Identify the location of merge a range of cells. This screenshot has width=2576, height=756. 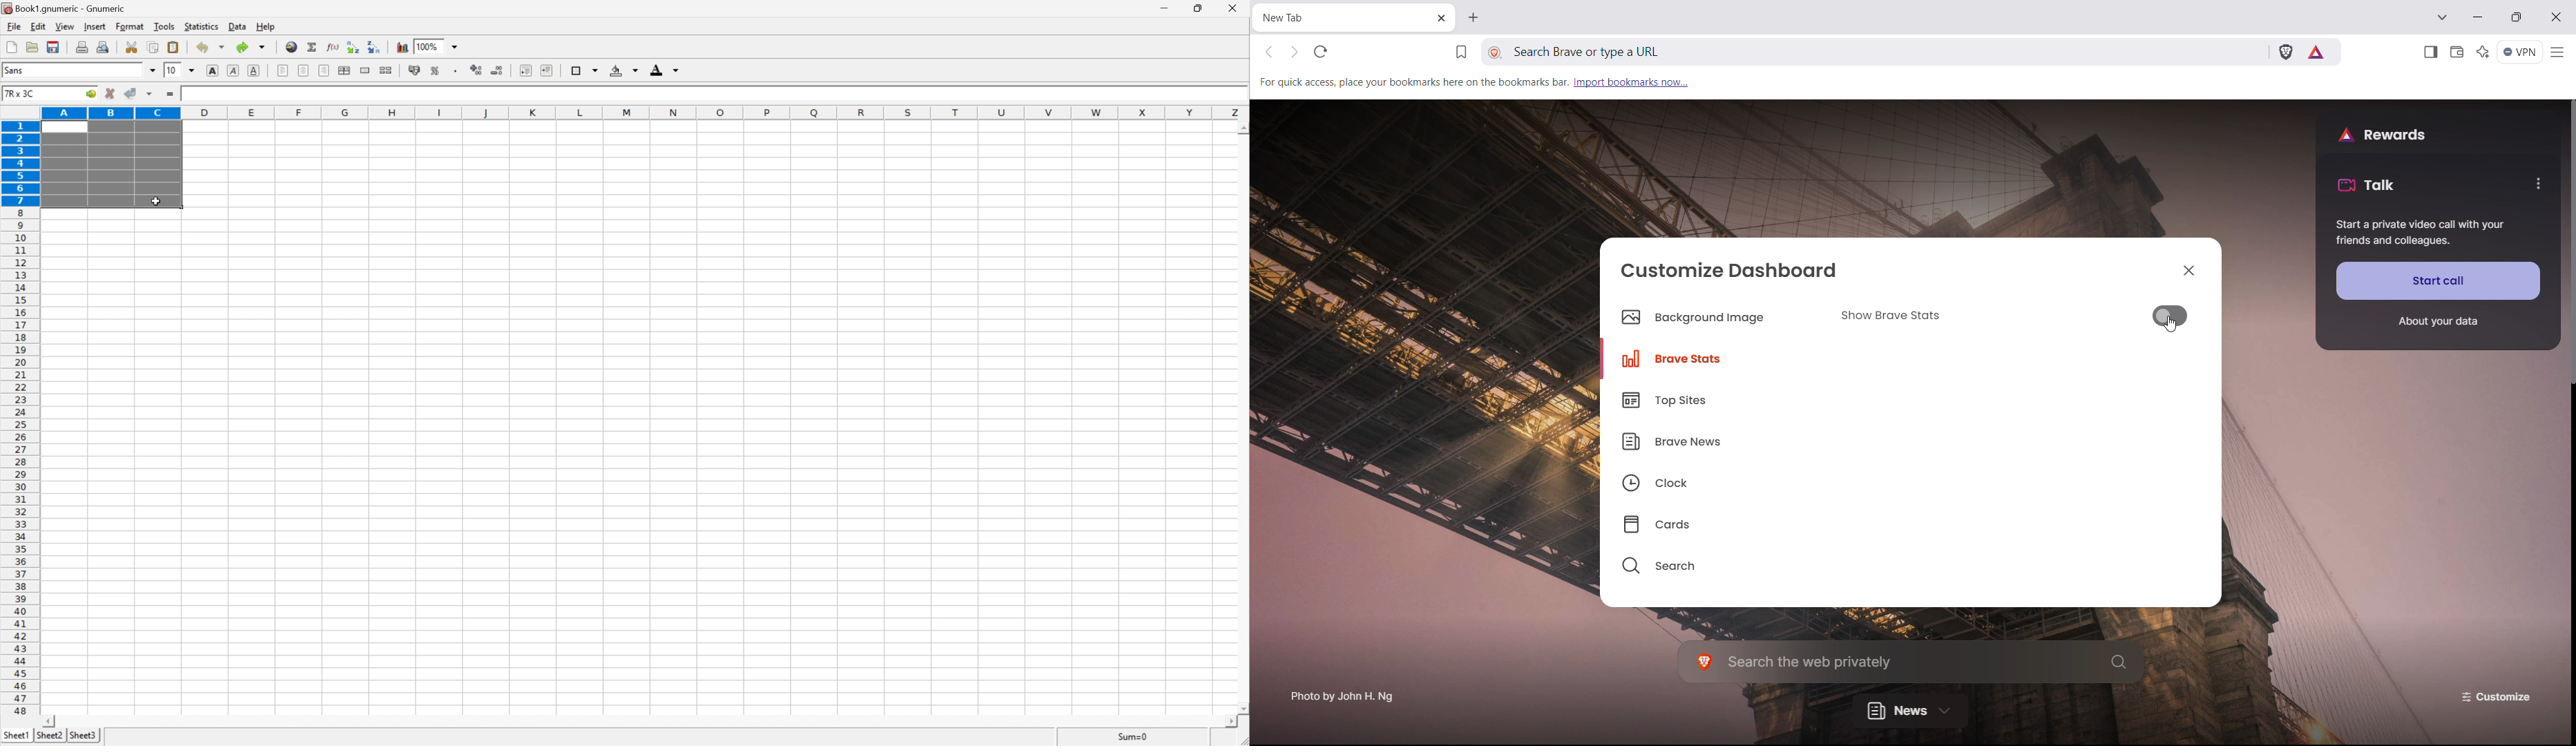
(365, 68).